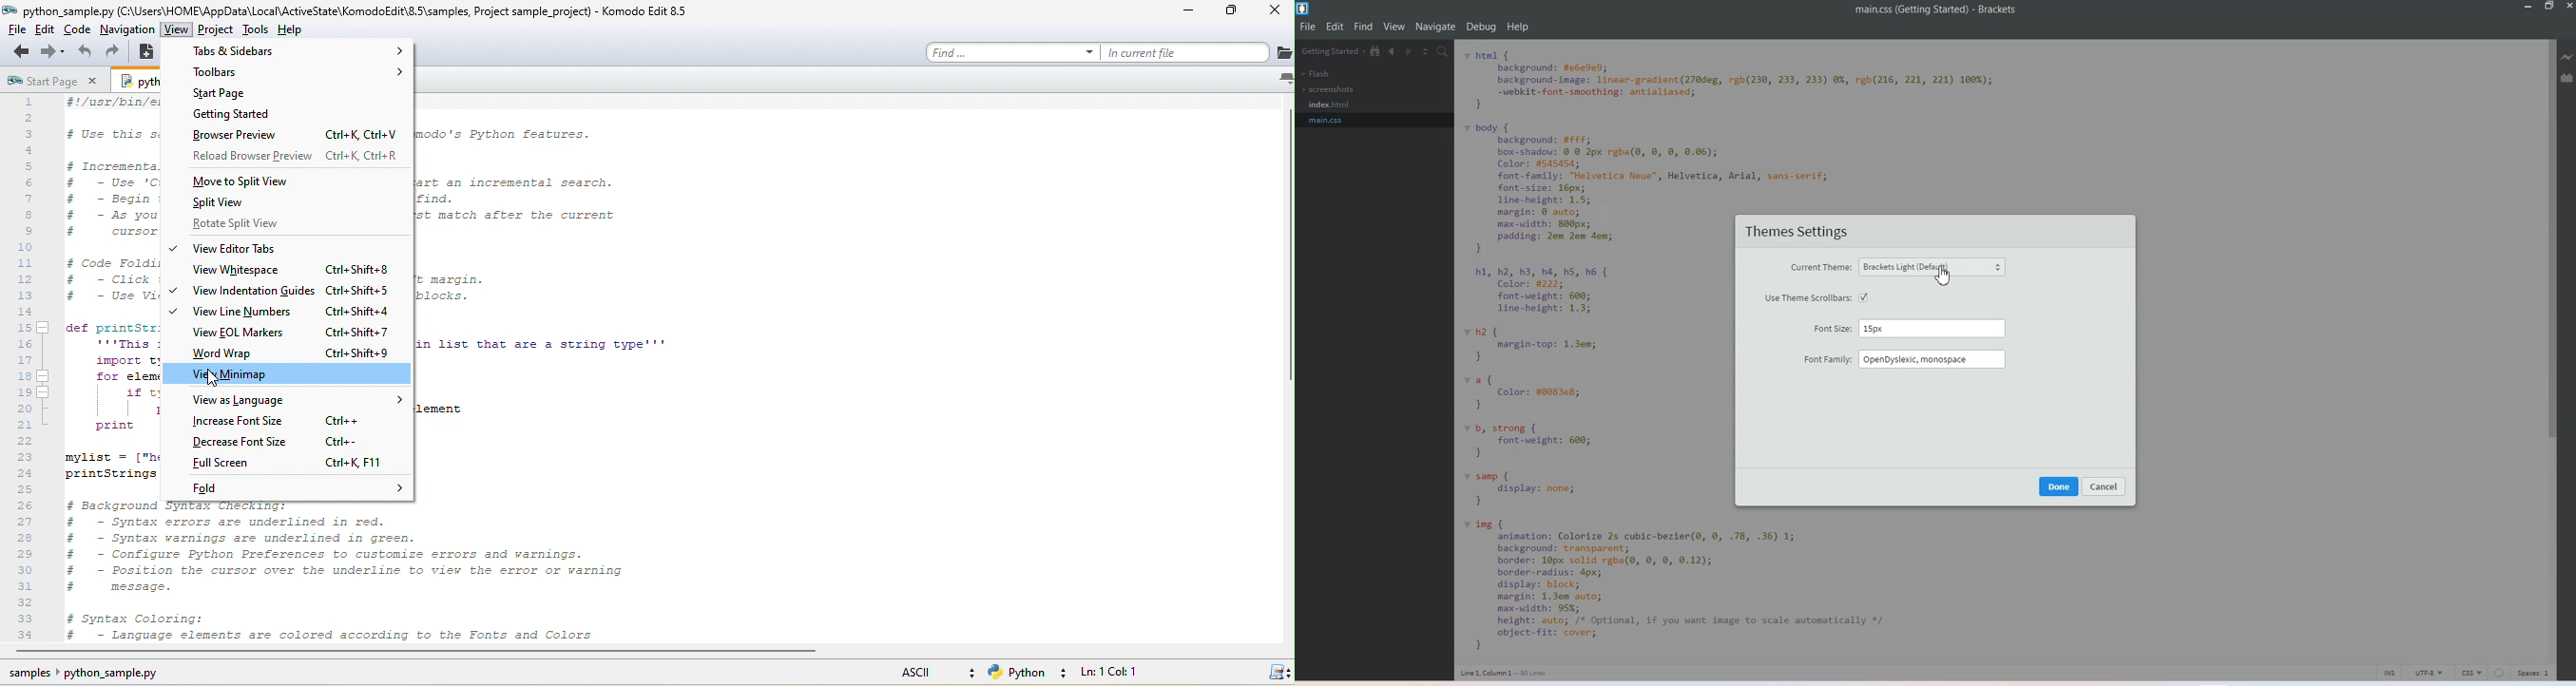 The image size is (2576, 700). Describe the element at coordinates (1329, 120) in the screenshot. I see `main.css` at that location.